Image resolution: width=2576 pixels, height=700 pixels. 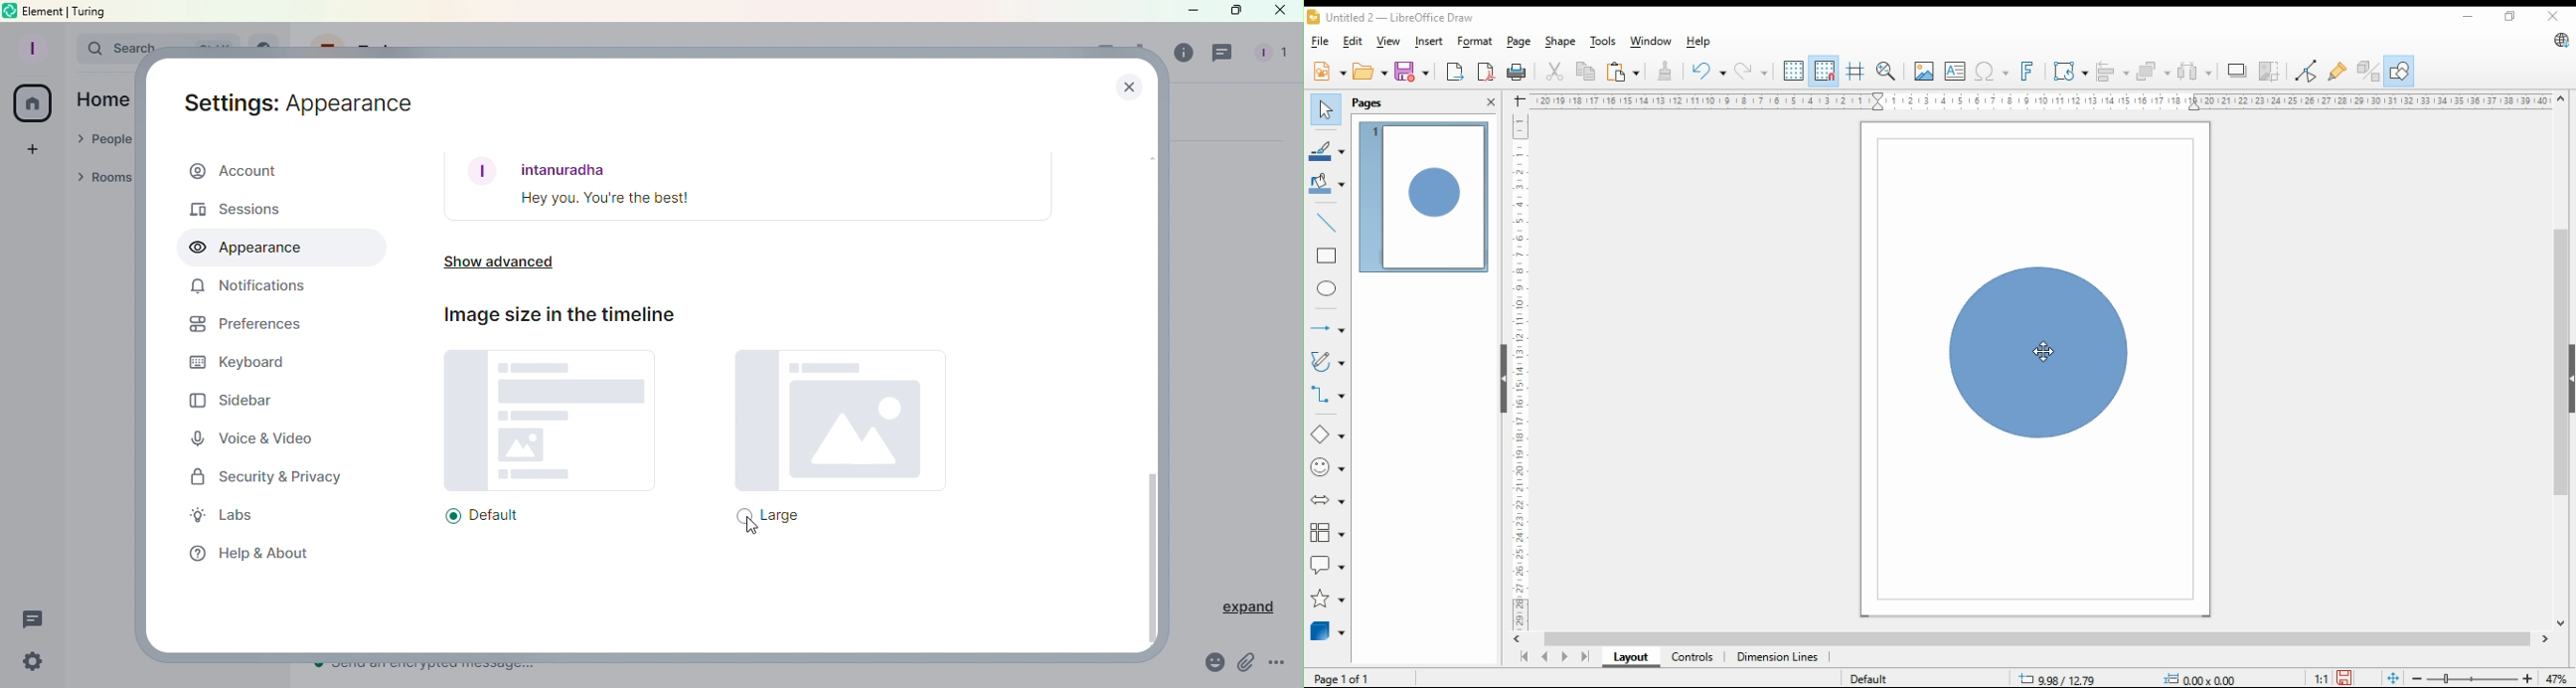 I want to click on insert line, so click(x=1328, y=224).